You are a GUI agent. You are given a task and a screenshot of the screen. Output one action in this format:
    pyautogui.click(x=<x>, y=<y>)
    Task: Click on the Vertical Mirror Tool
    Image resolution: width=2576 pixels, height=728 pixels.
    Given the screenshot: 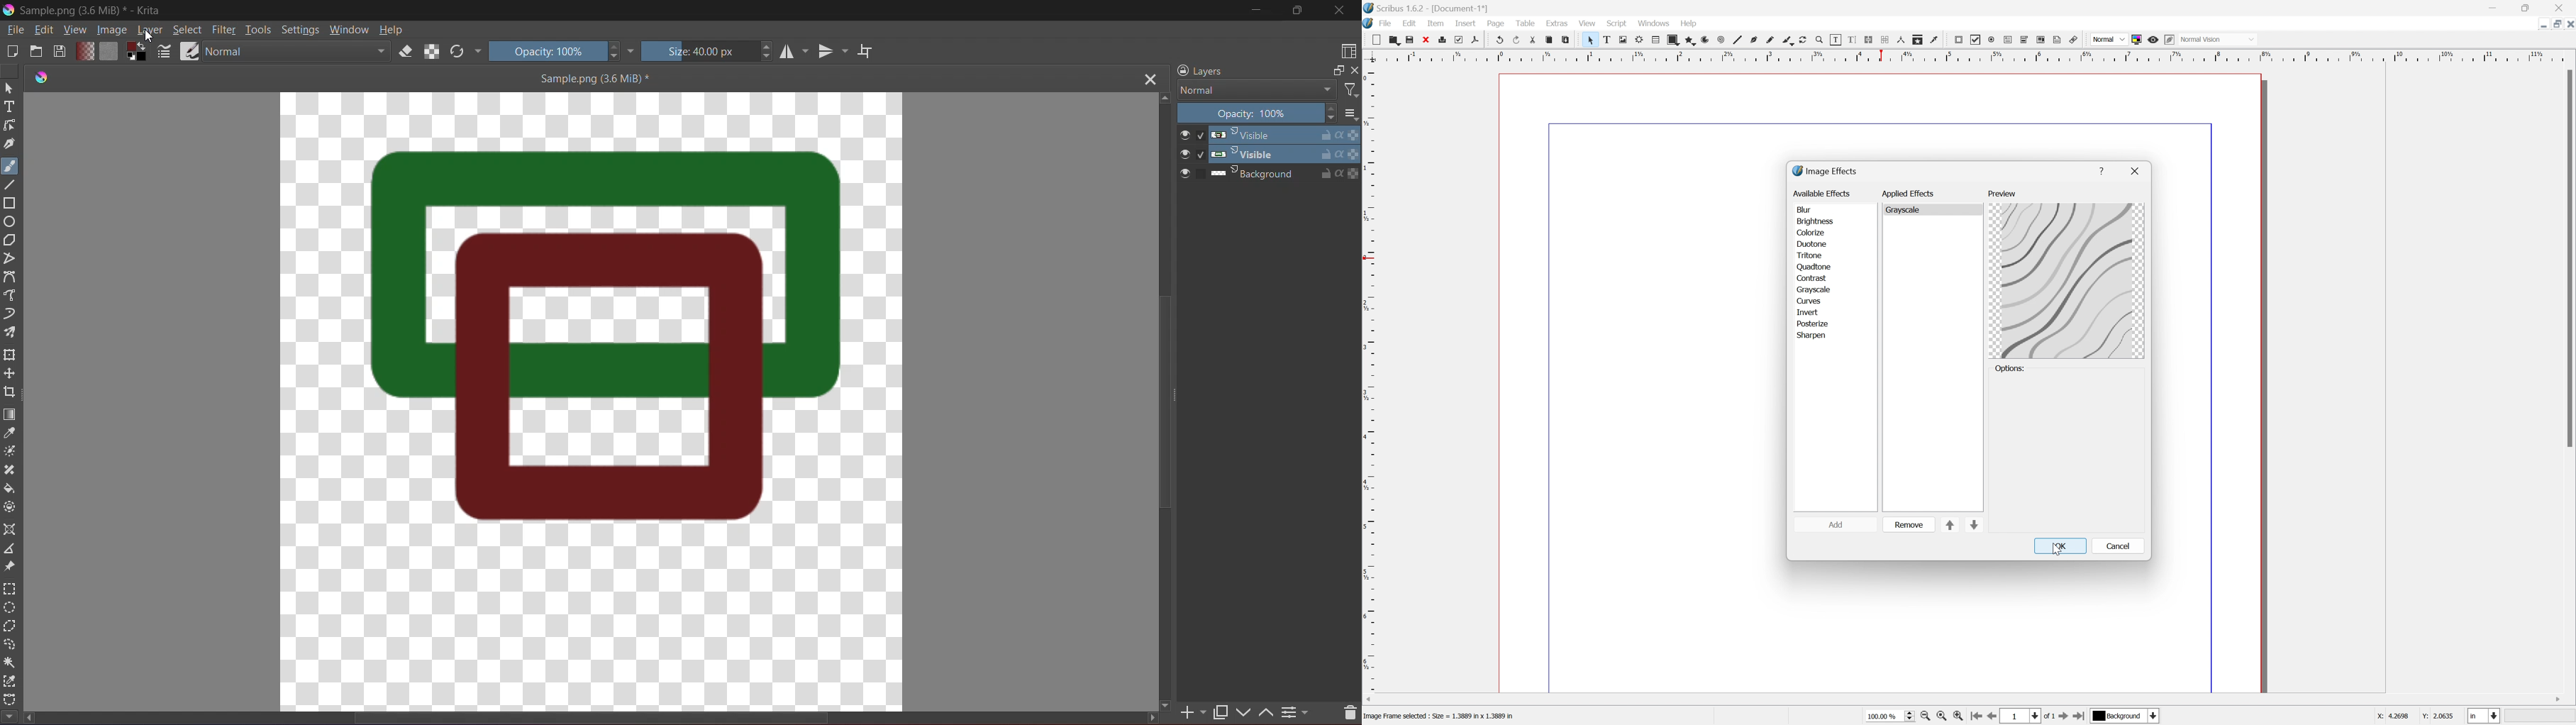 What is the action you would take?
    pyautogui.click(x=833, y=51)
    